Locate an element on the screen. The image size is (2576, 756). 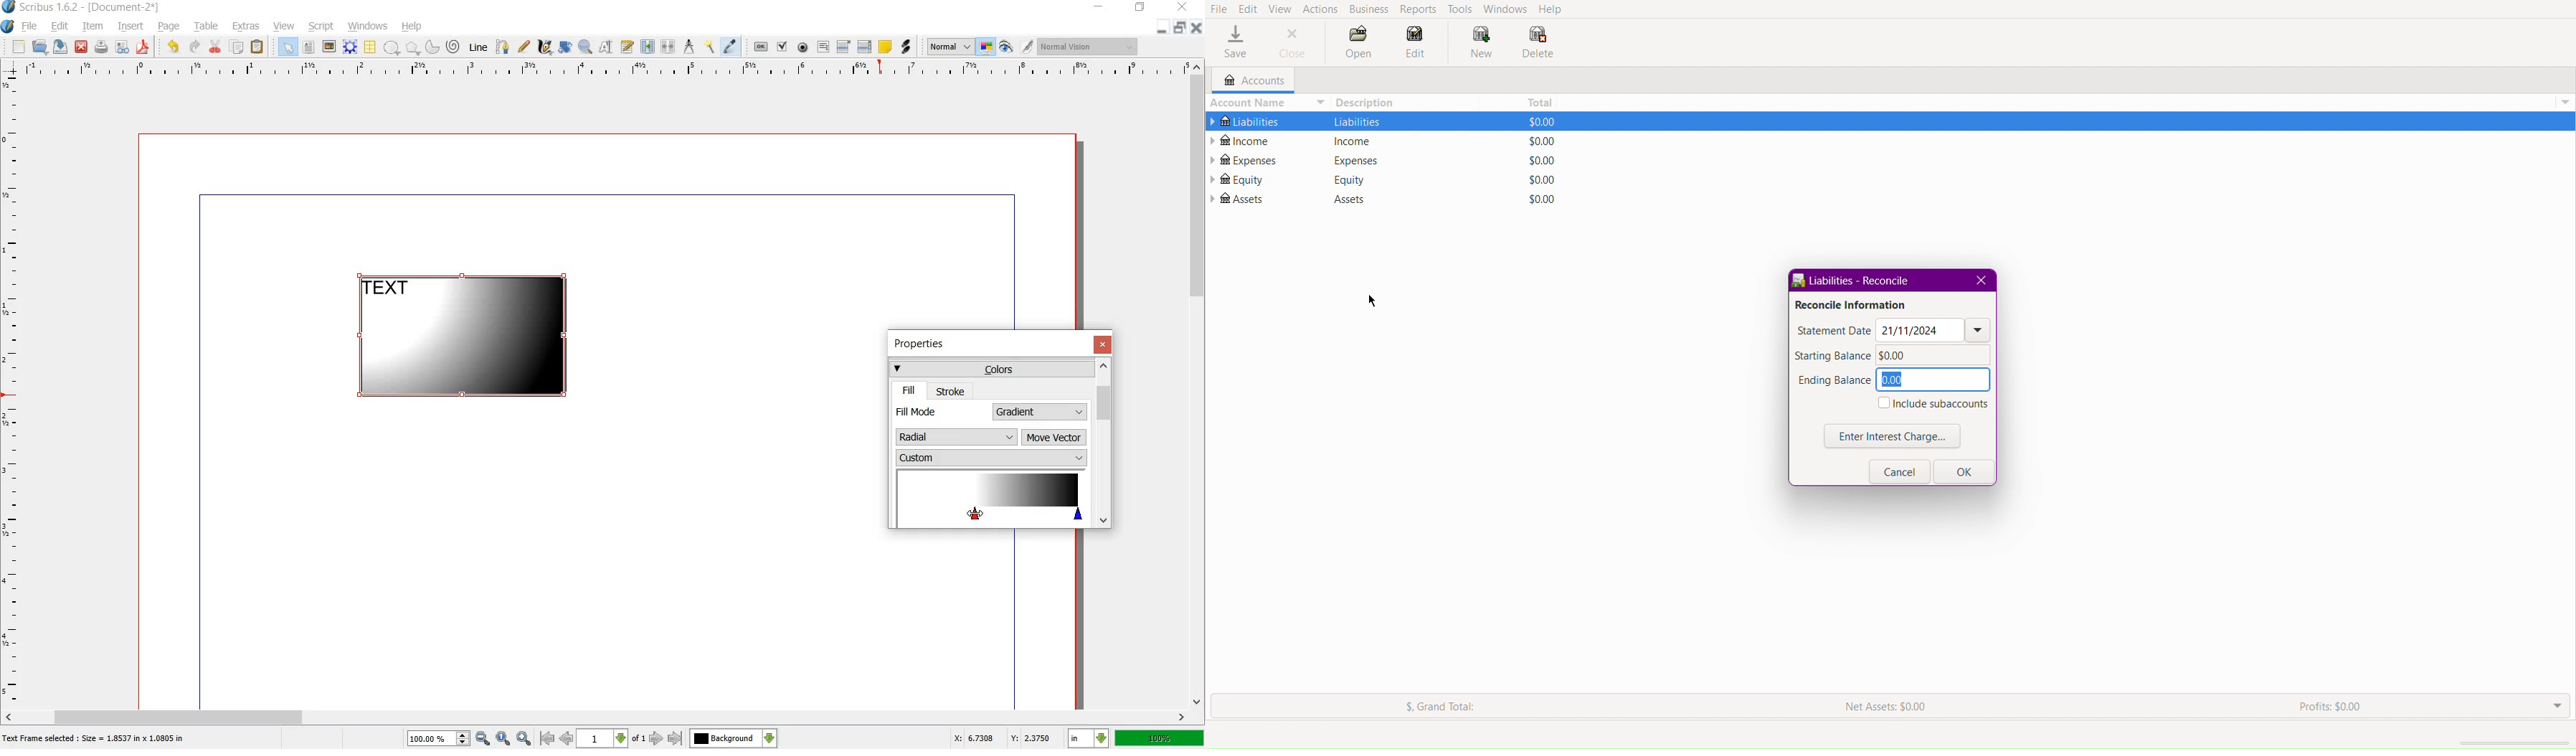
rotate item is located at coordinates (566, 47).